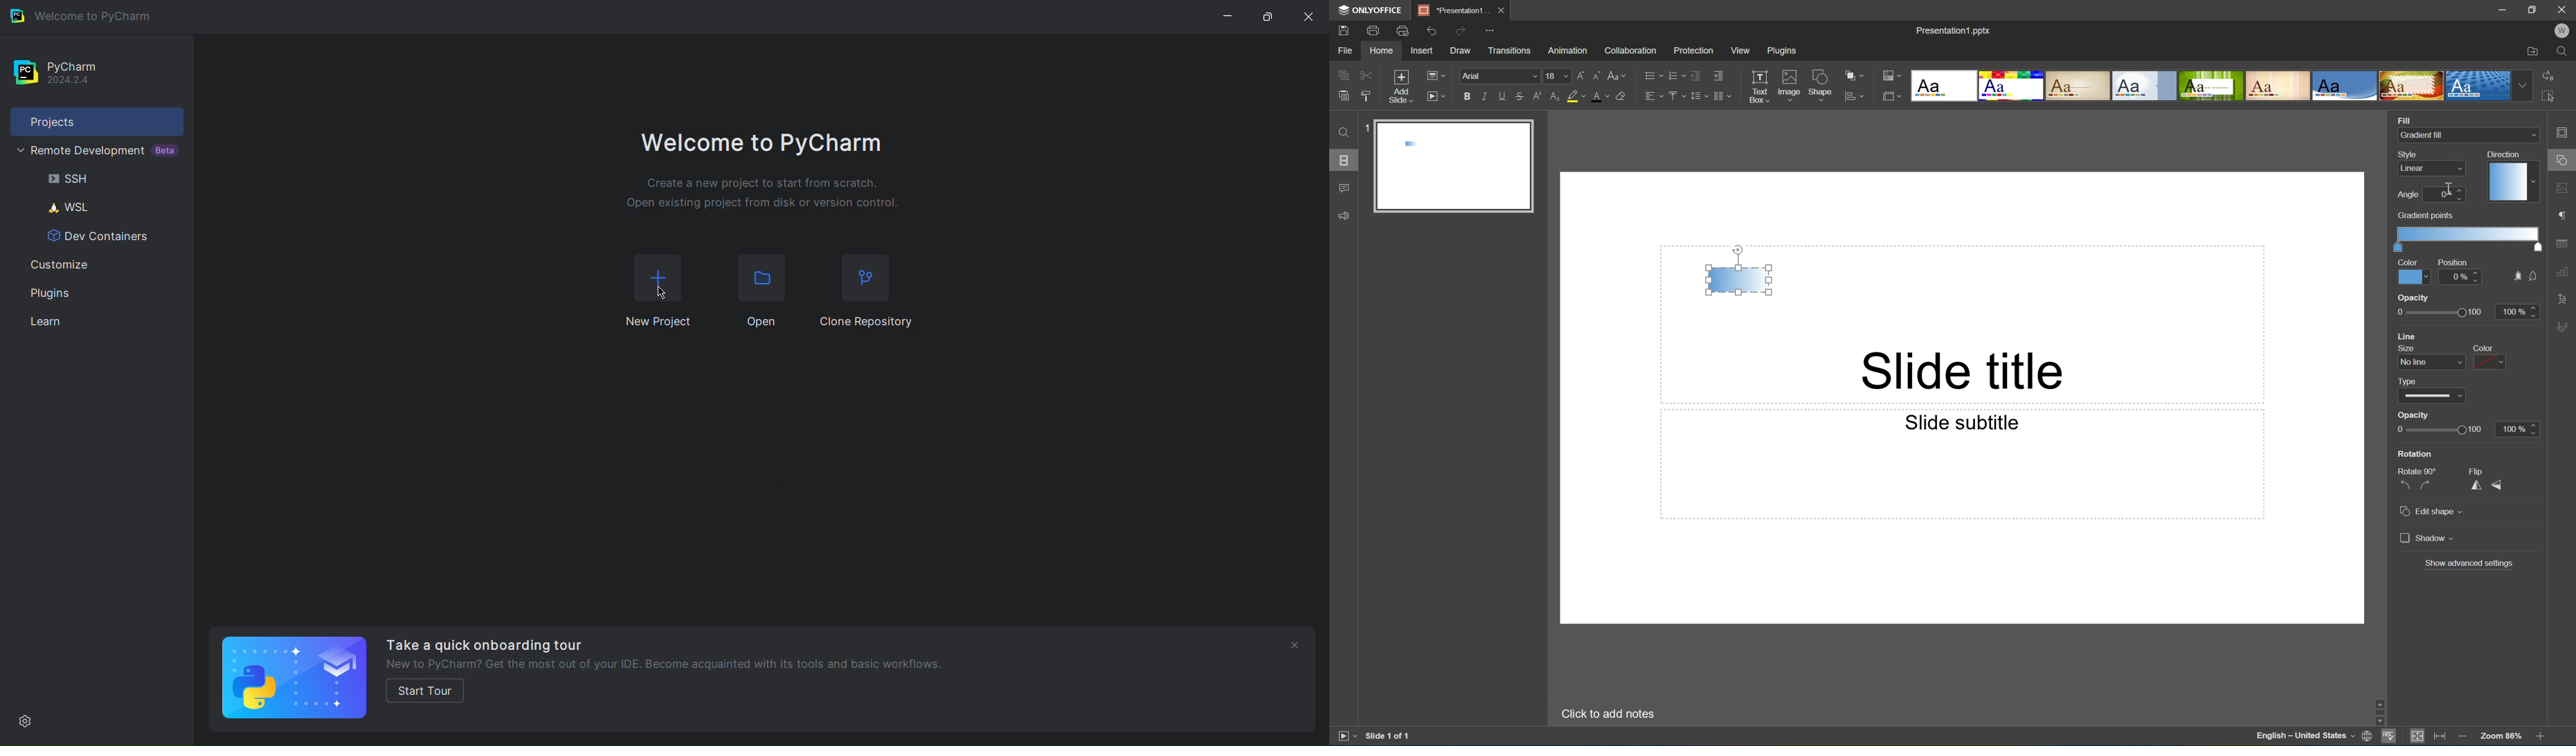 This screenshot has height=756, width=2576. I want to click on Remote Development, so click(95, 155).